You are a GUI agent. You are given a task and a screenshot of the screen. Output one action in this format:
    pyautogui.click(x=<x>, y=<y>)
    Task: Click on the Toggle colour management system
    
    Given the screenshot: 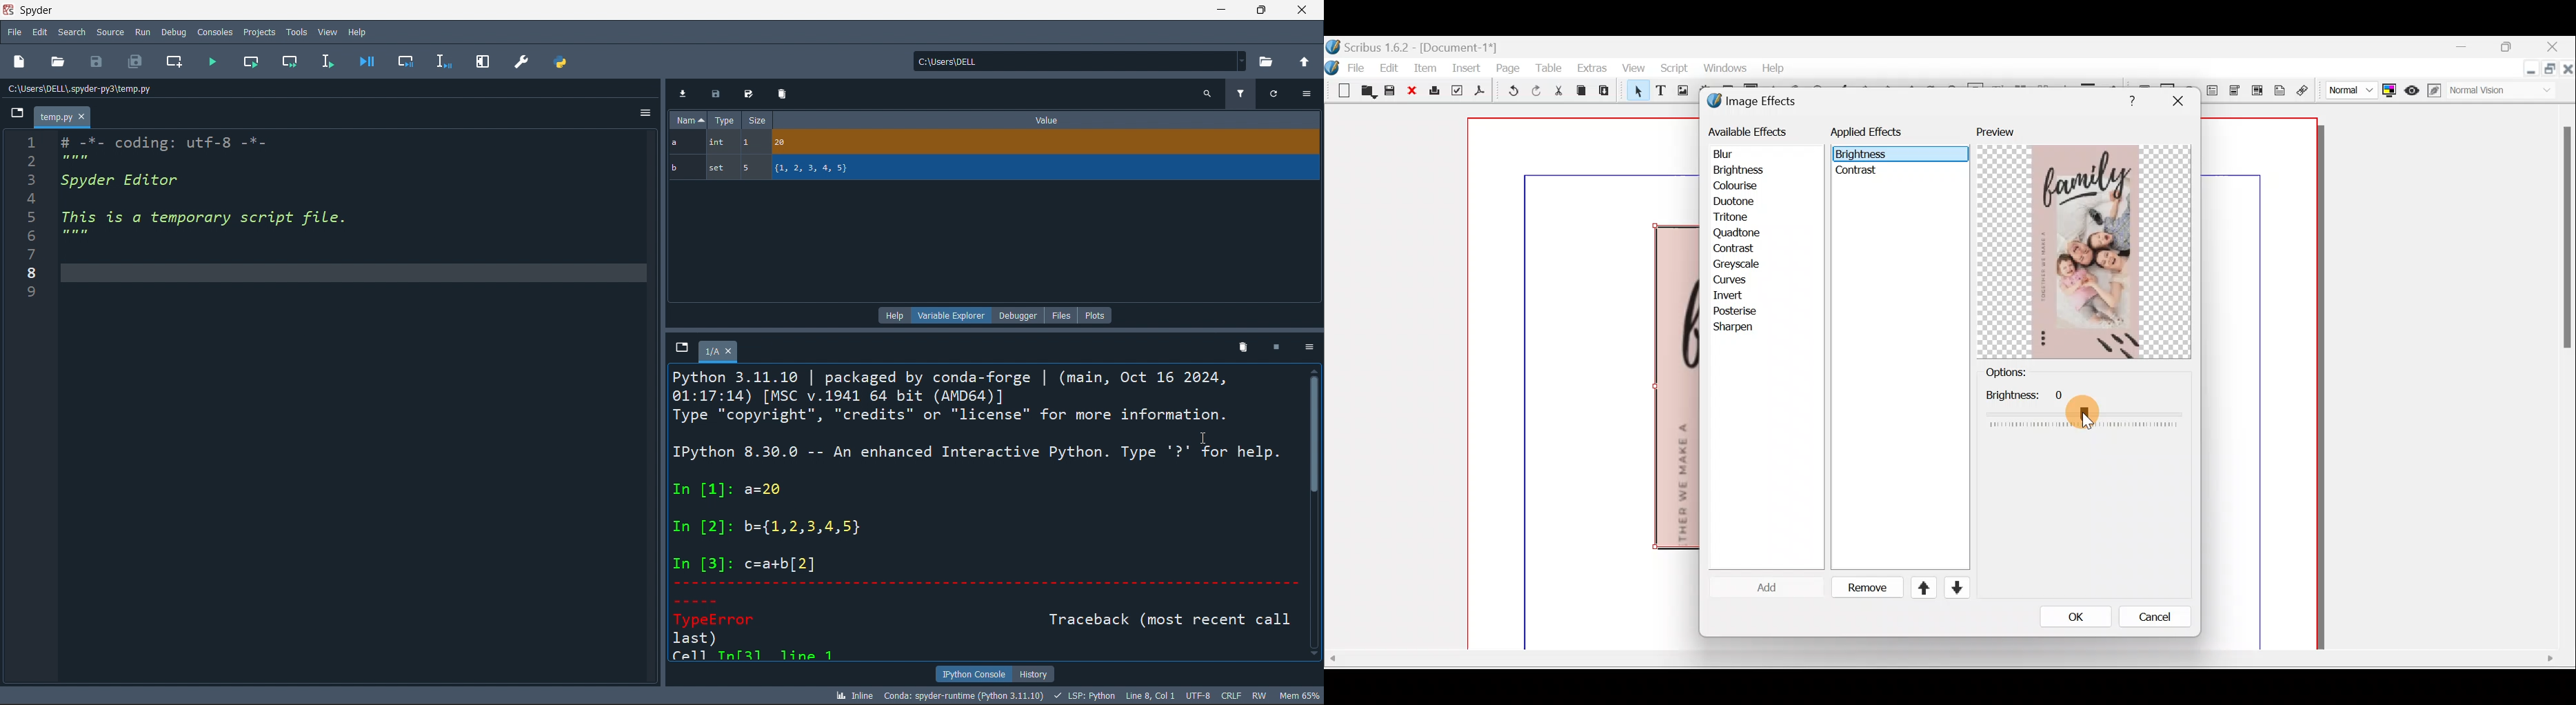 What is the action you would take?
    pyautogui.click(x=2389, y=87)
    